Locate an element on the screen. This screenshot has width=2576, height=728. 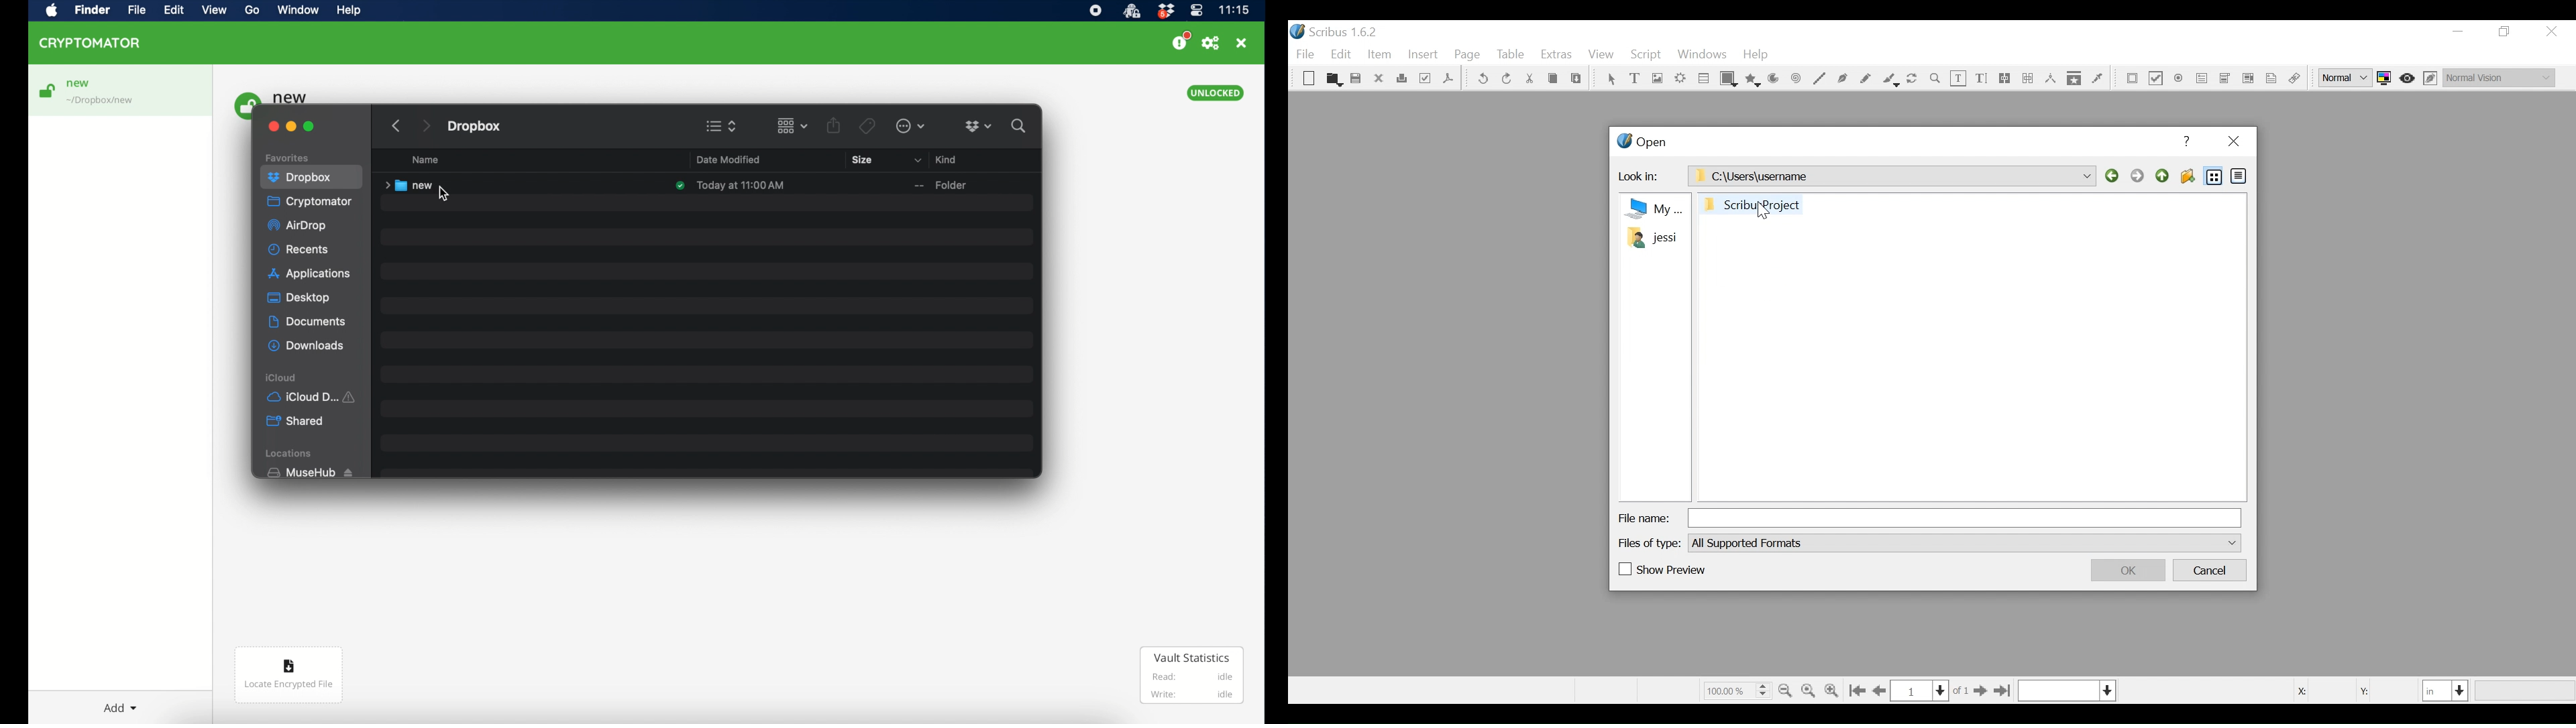
size is located at coordinates (862, 160).